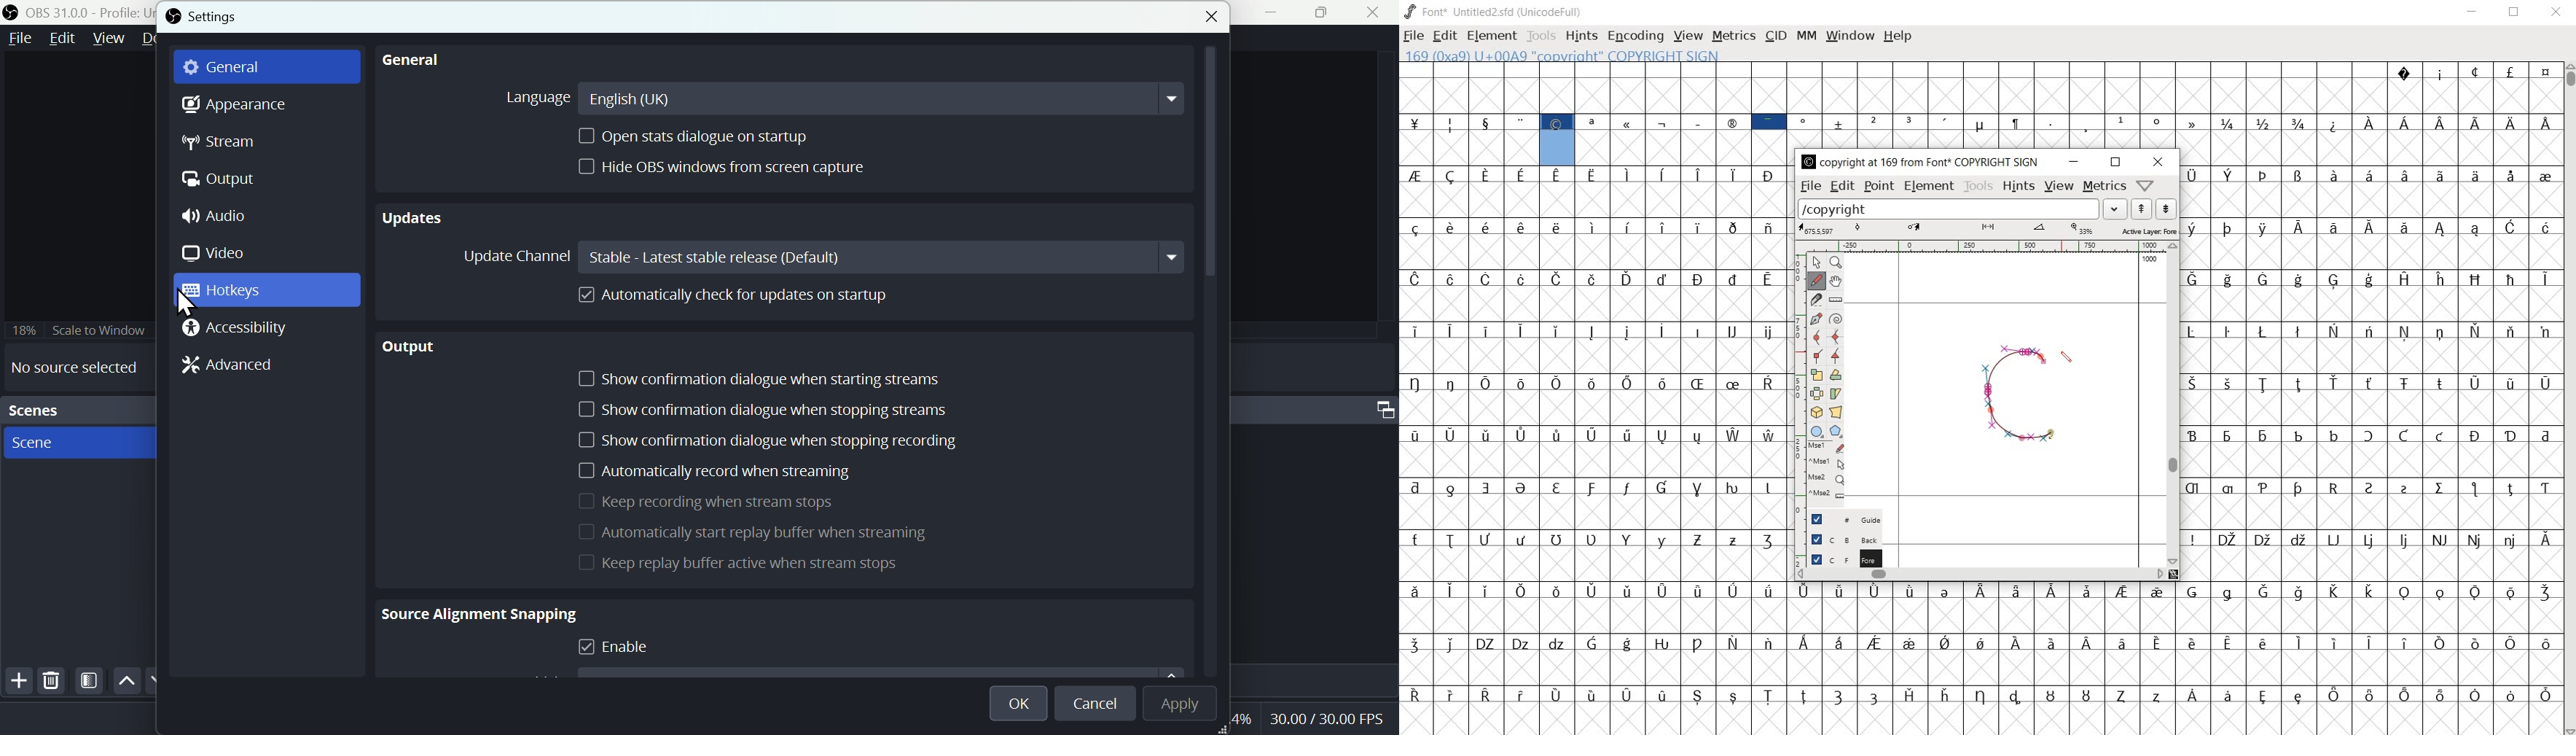 The height and width of the screenshot is (756, 2576). I want to click on load word list, so click(1962, 209).